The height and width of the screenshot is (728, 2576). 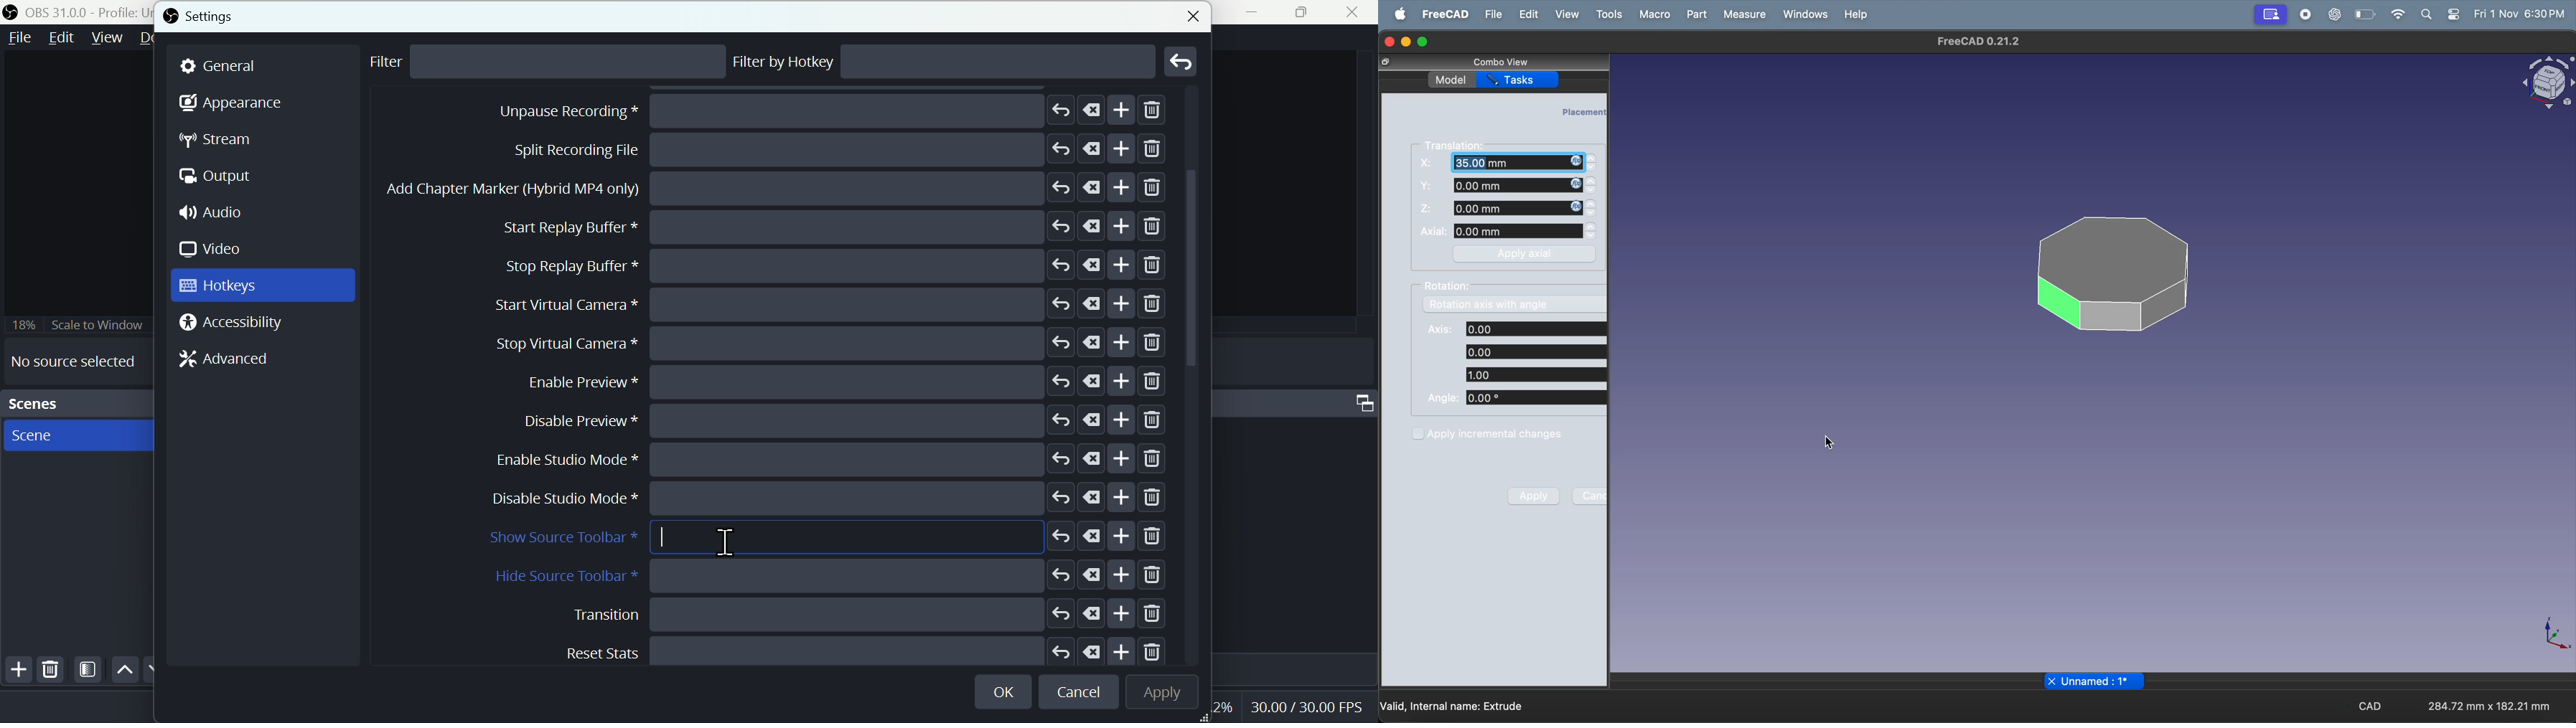 I want to click on search, so click(x=2427, y=13).